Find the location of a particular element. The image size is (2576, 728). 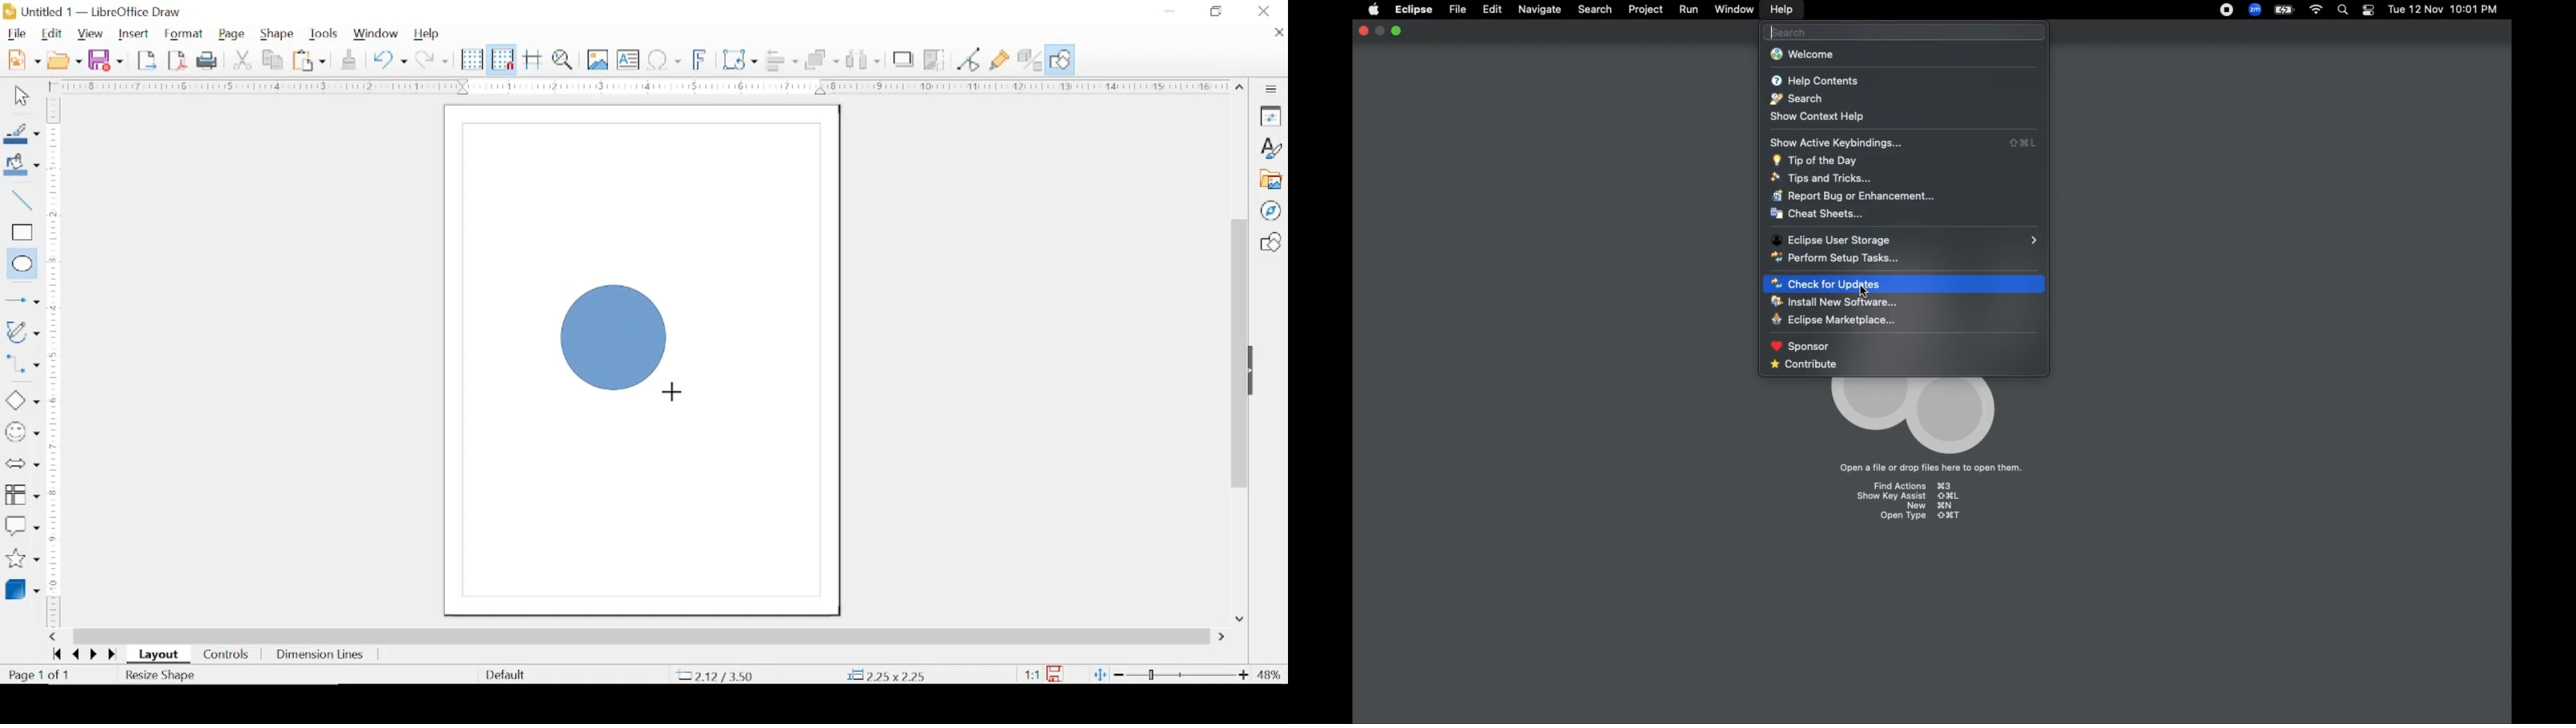

insert special characters is located at coordinates (665, 60).